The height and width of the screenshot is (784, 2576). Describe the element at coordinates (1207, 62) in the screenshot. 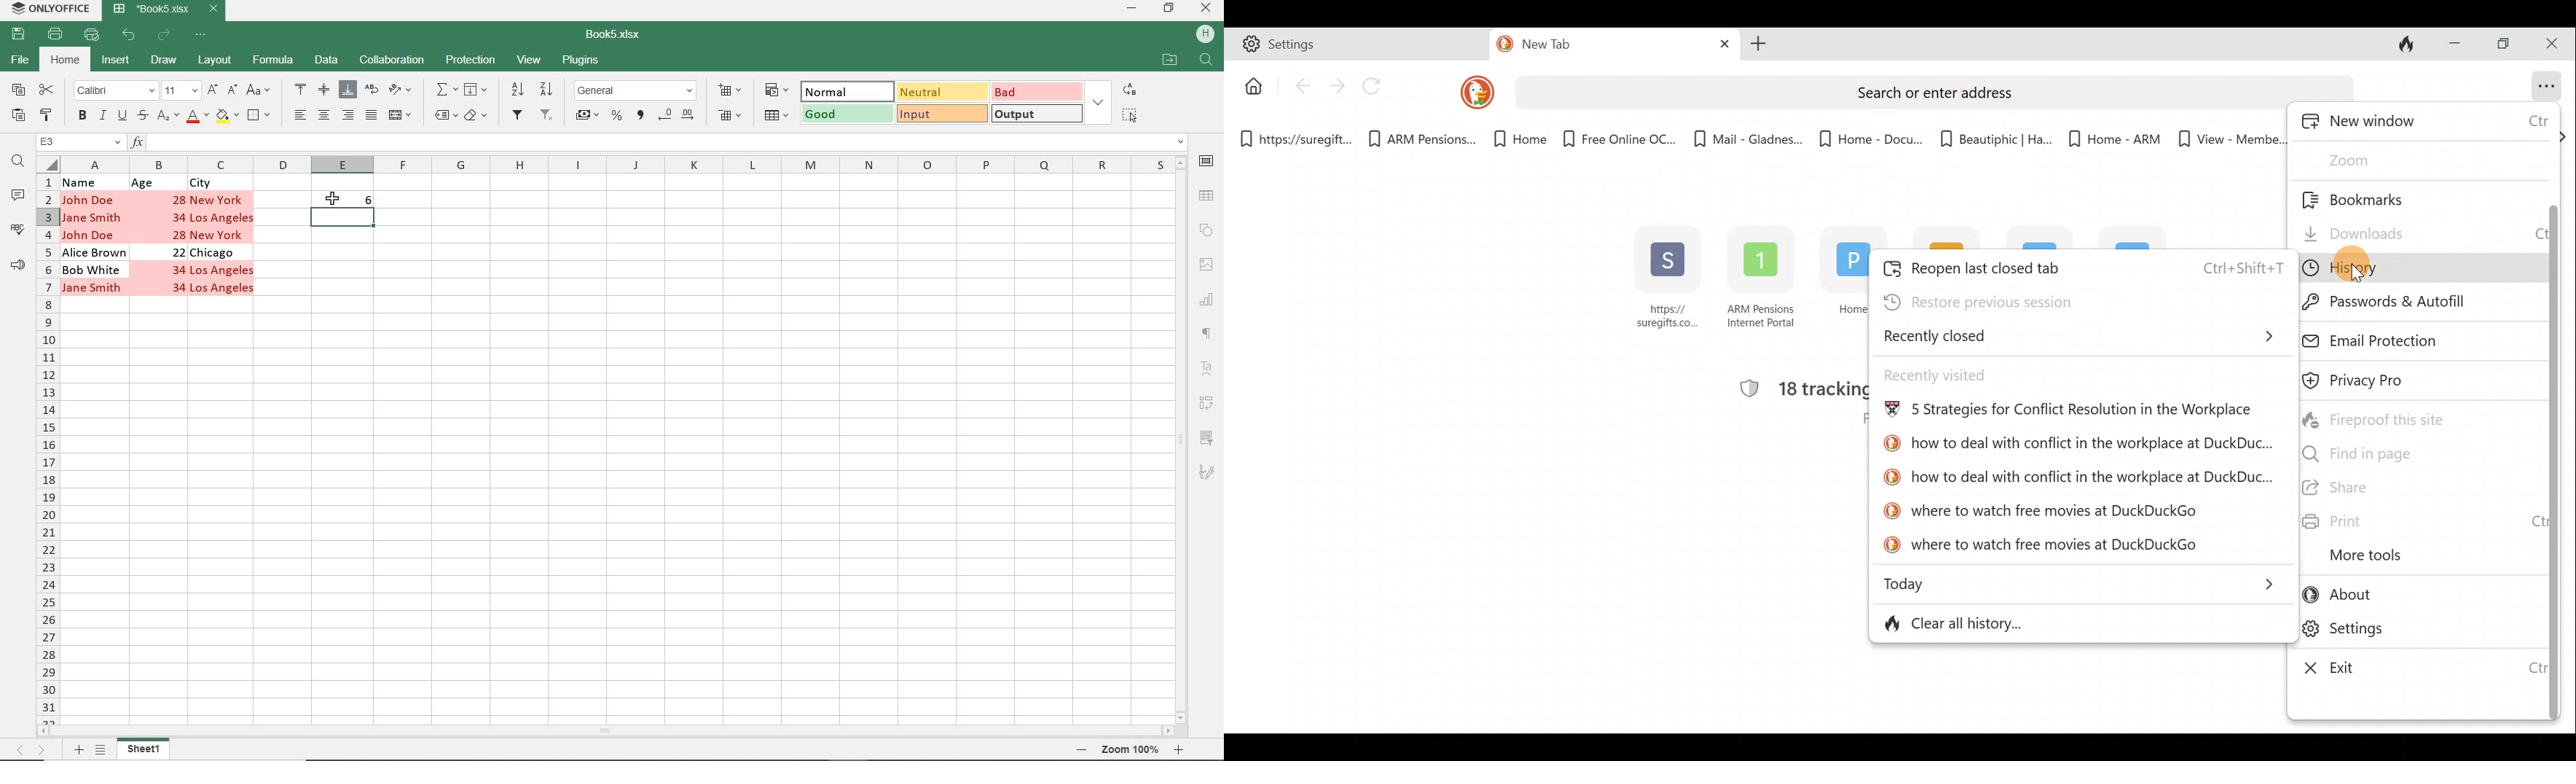

I see `FIND` at that location.